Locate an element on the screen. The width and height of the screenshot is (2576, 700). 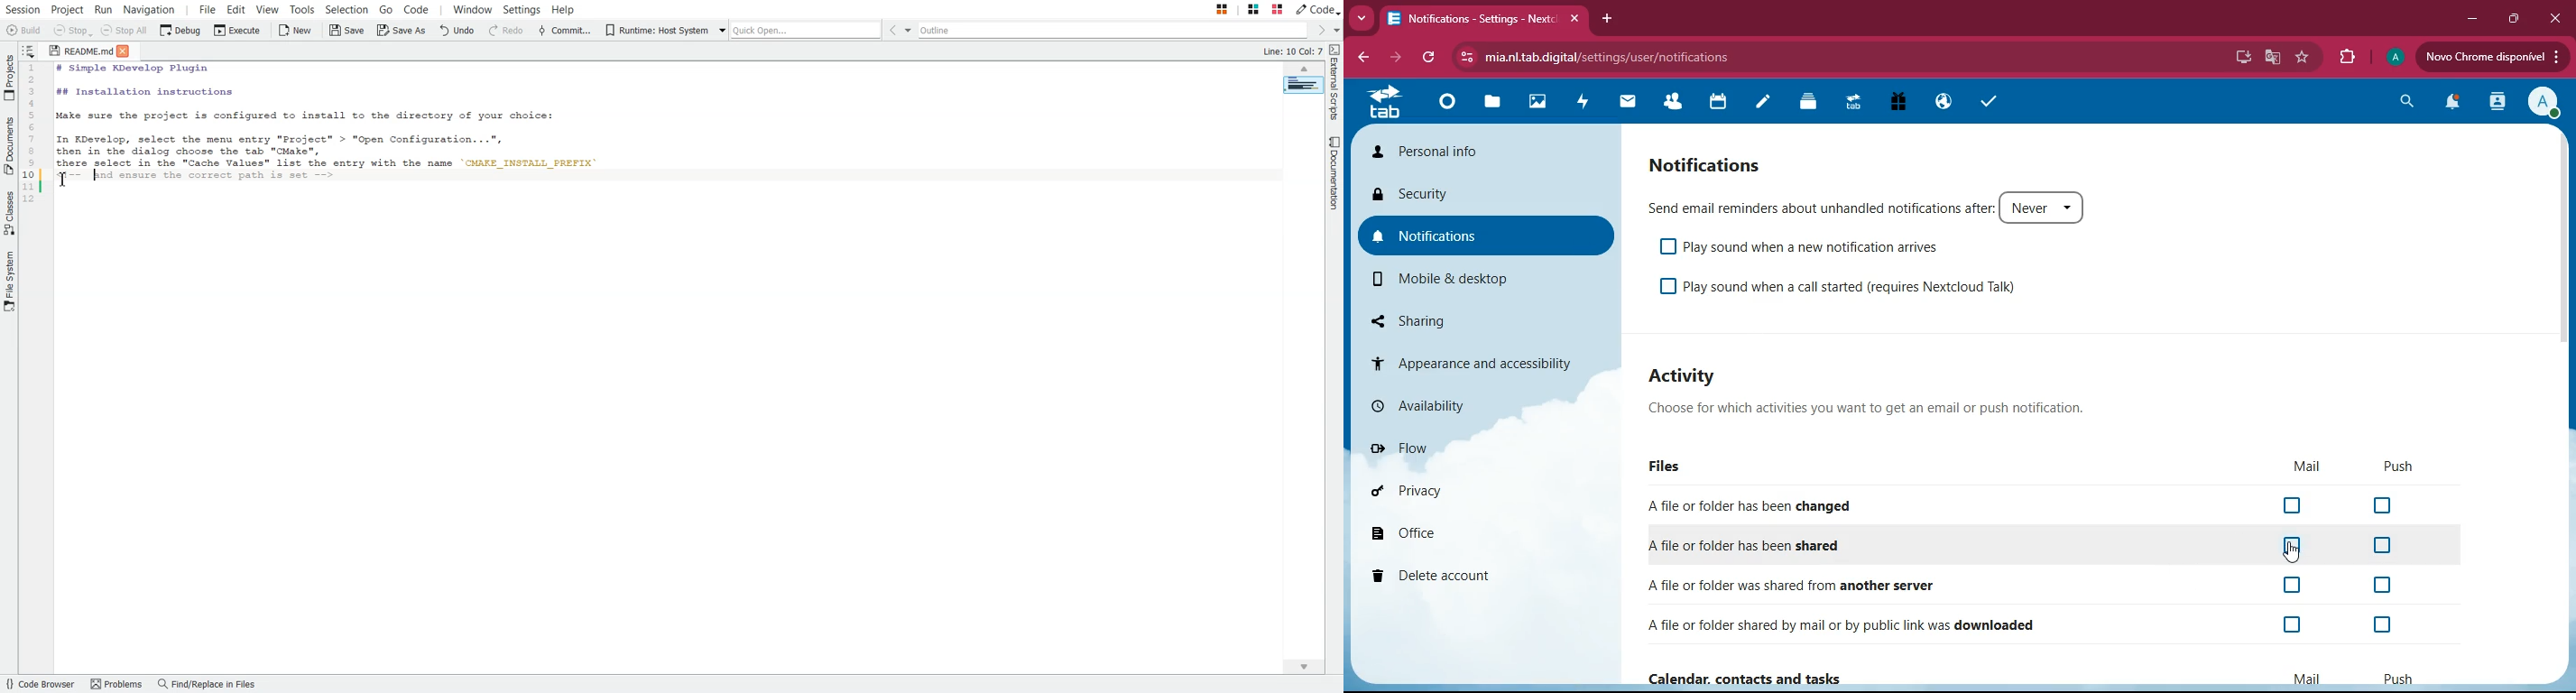
push is located at coordinates (2400, 677).